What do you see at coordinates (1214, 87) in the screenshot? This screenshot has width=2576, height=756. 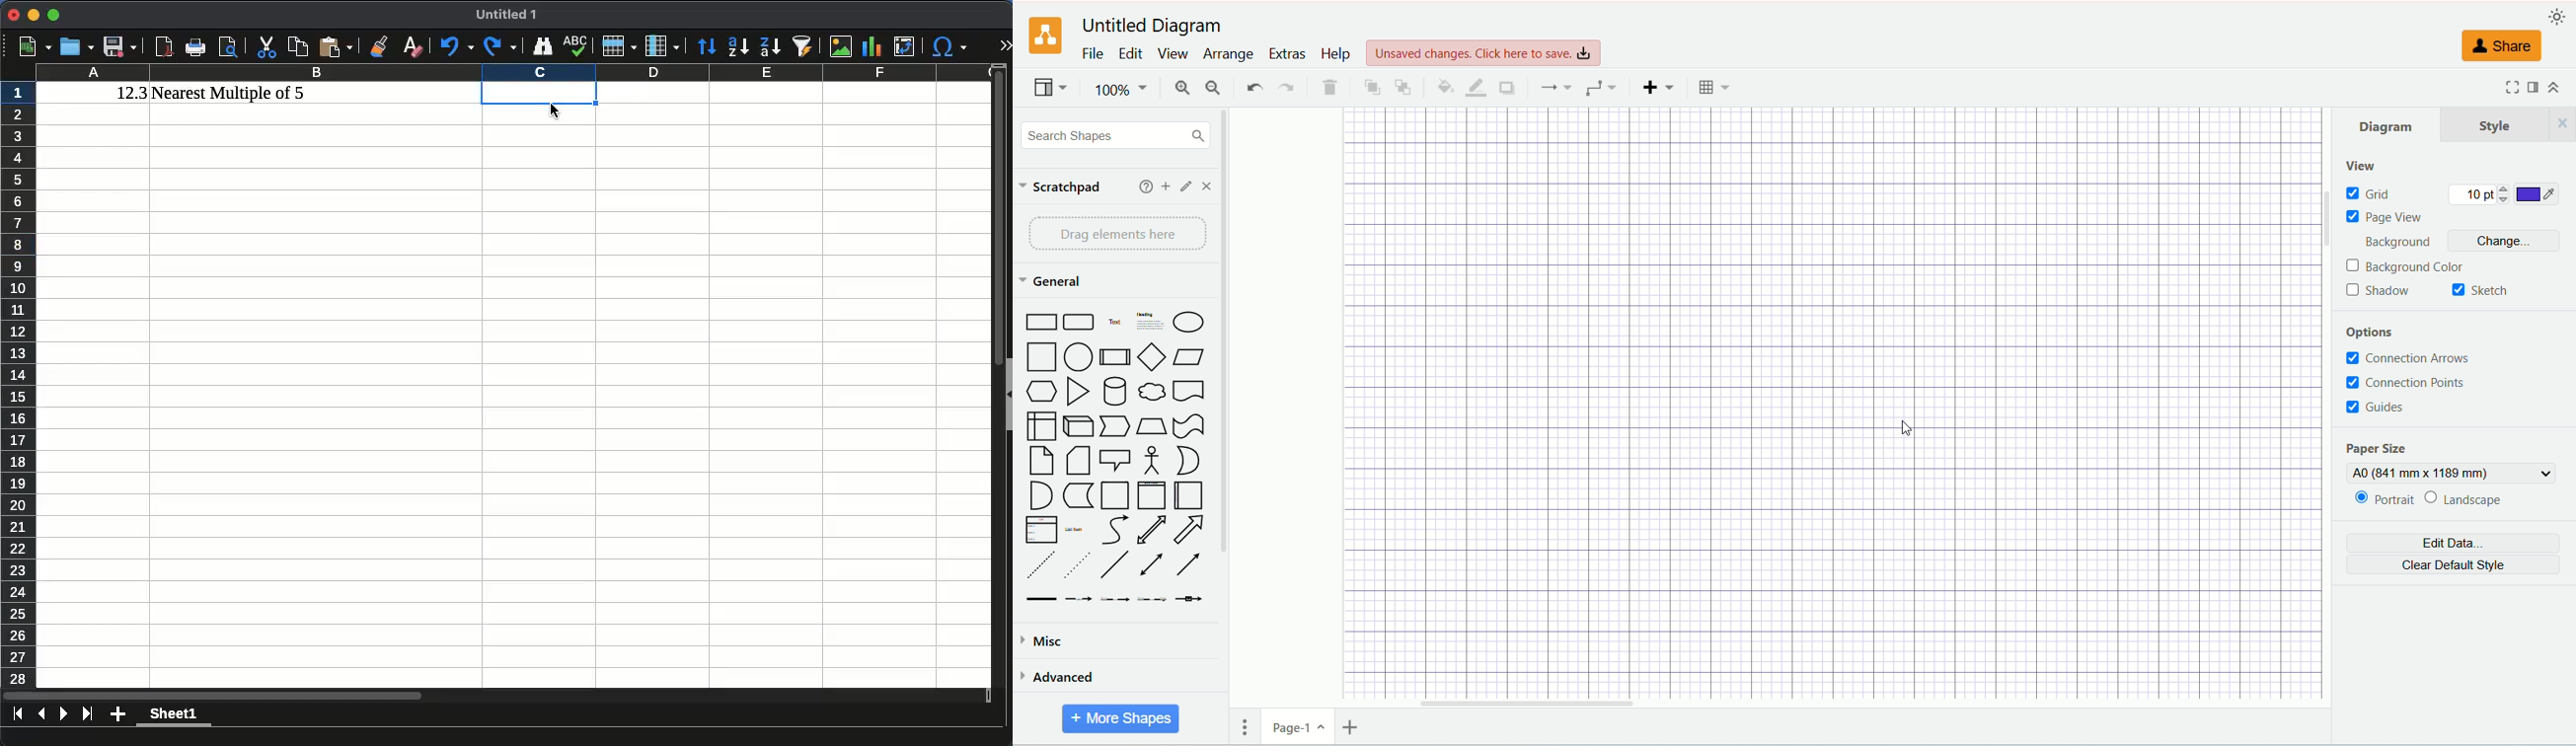 I see `zoom out` at bounding box center [1214, 87].